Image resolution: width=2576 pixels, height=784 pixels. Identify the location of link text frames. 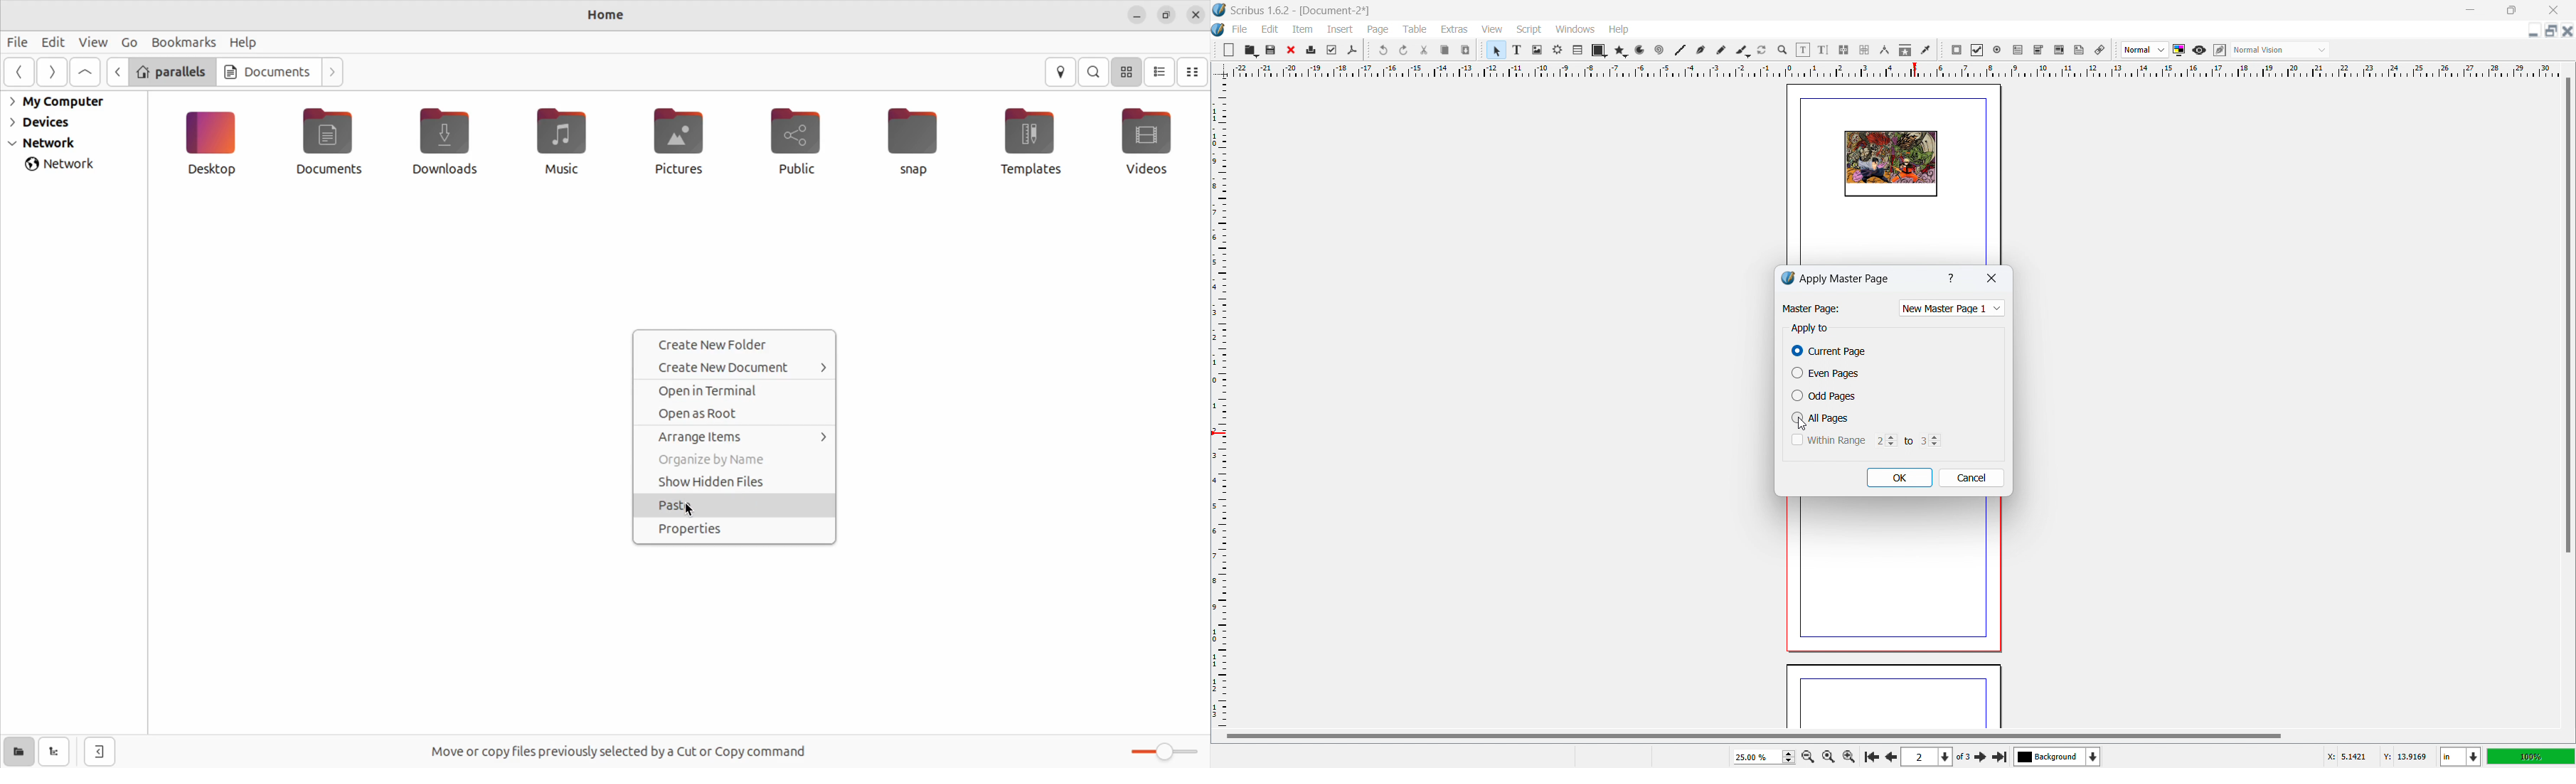
(1844, 50).